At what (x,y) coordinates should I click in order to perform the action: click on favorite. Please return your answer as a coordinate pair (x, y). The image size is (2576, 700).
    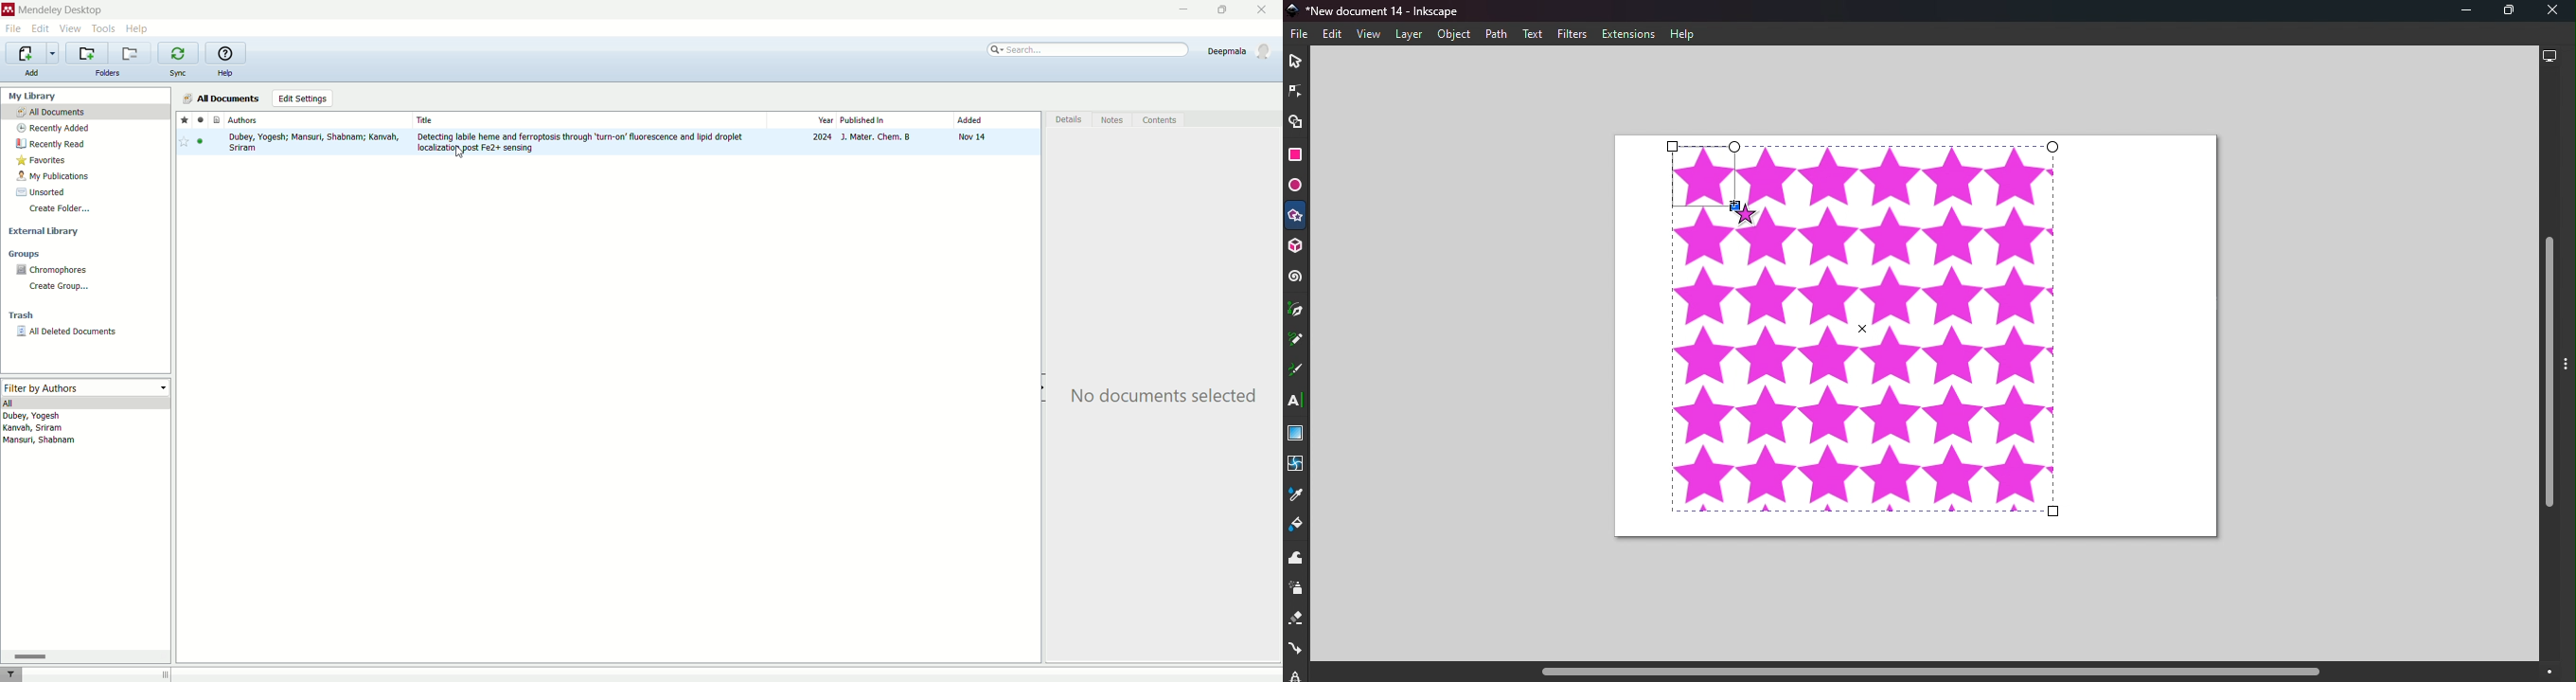
    Looking at the image, I should click on (184, 120).